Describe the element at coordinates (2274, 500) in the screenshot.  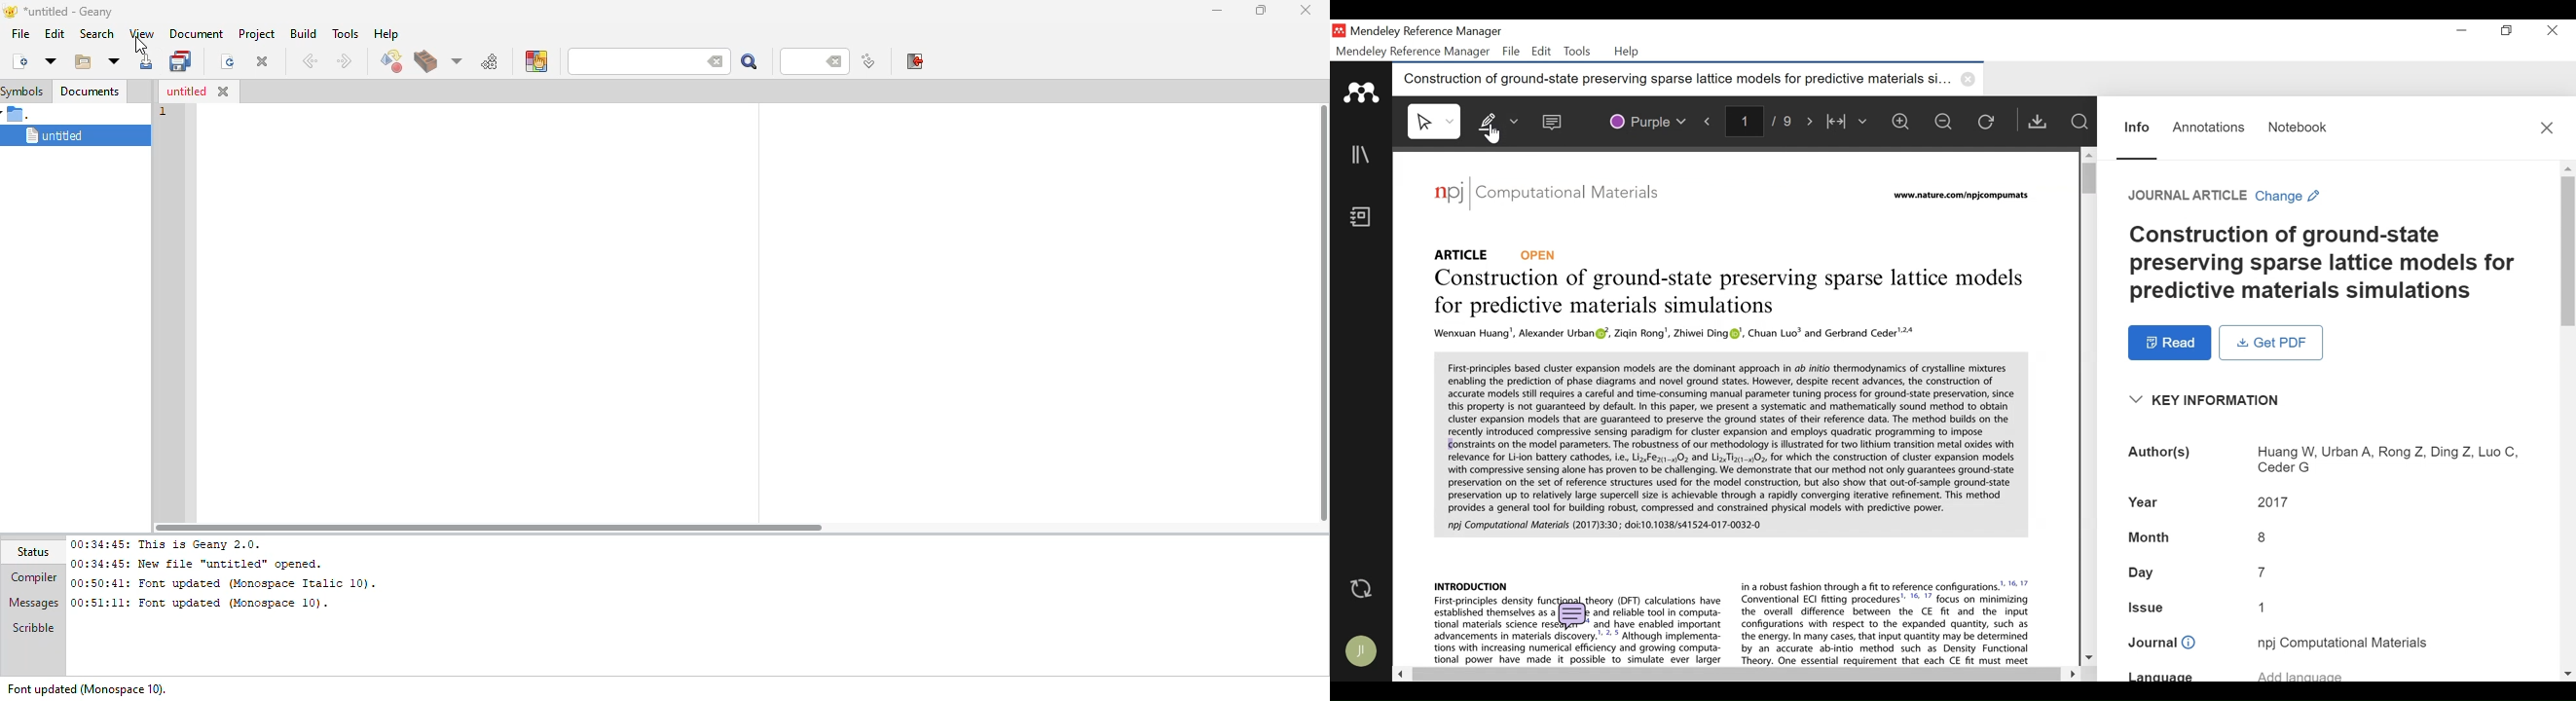
I see `Year` at that location.